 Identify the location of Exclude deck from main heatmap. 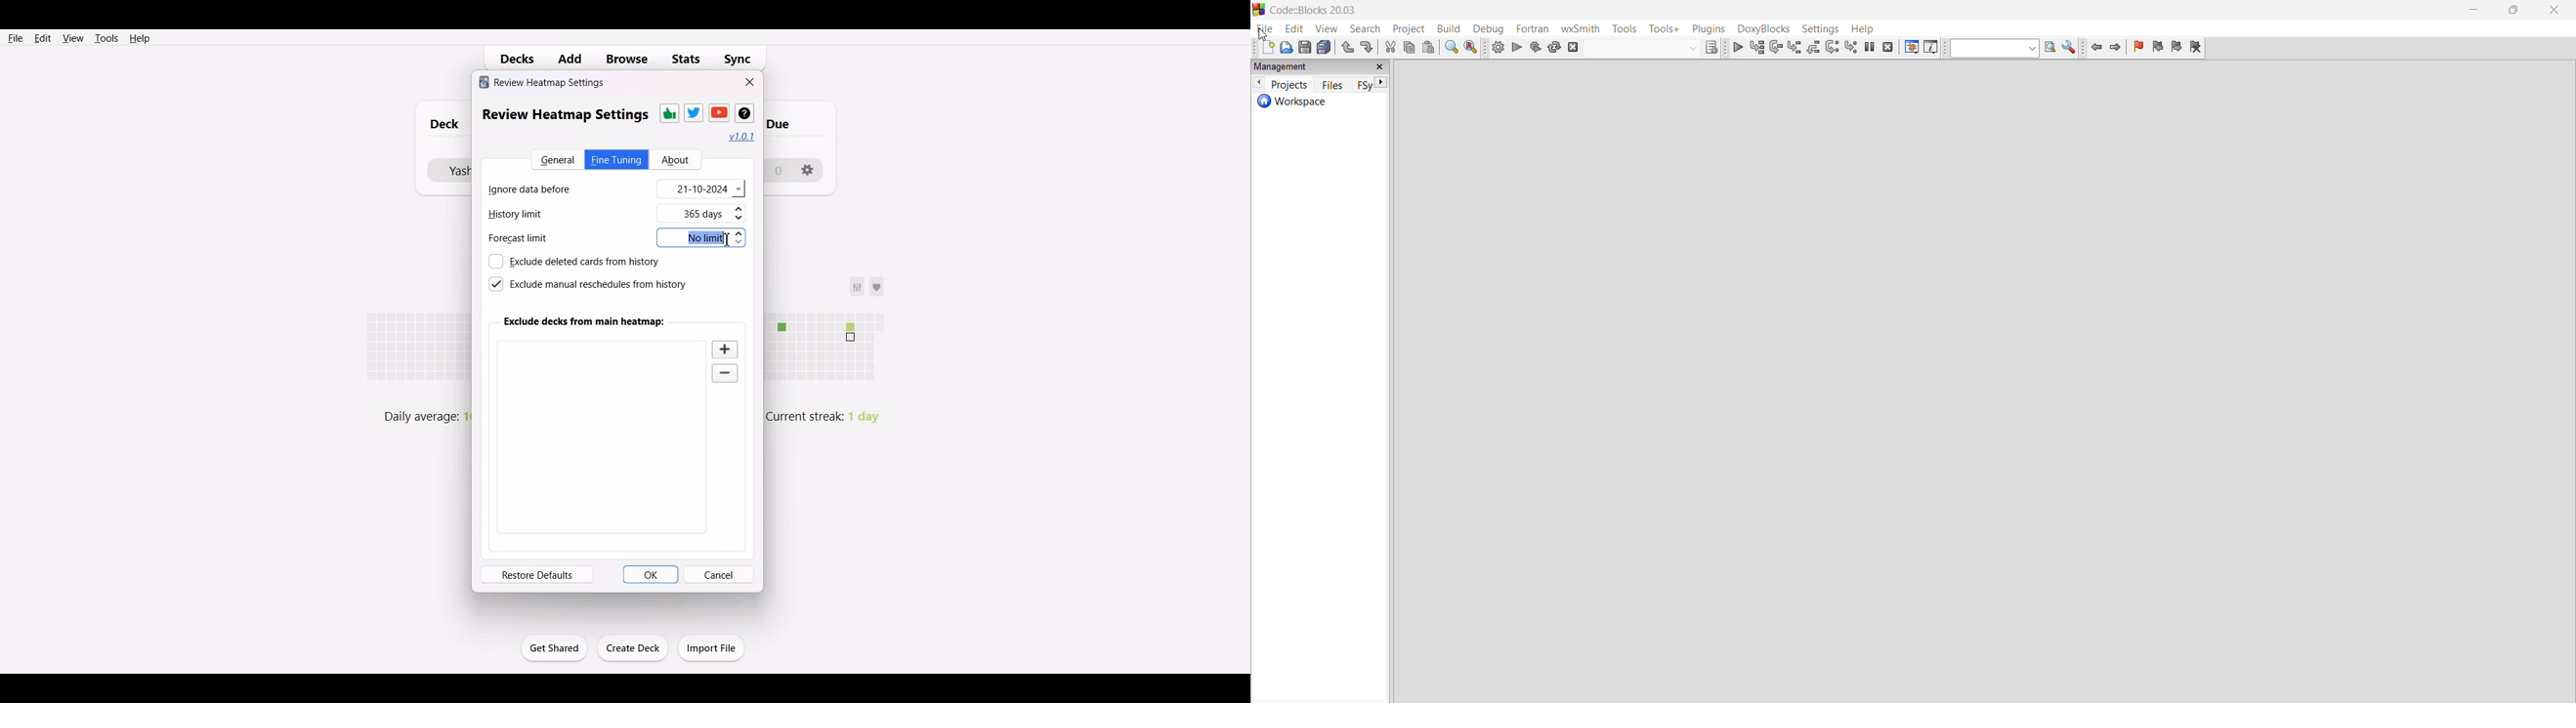
(585, 321).